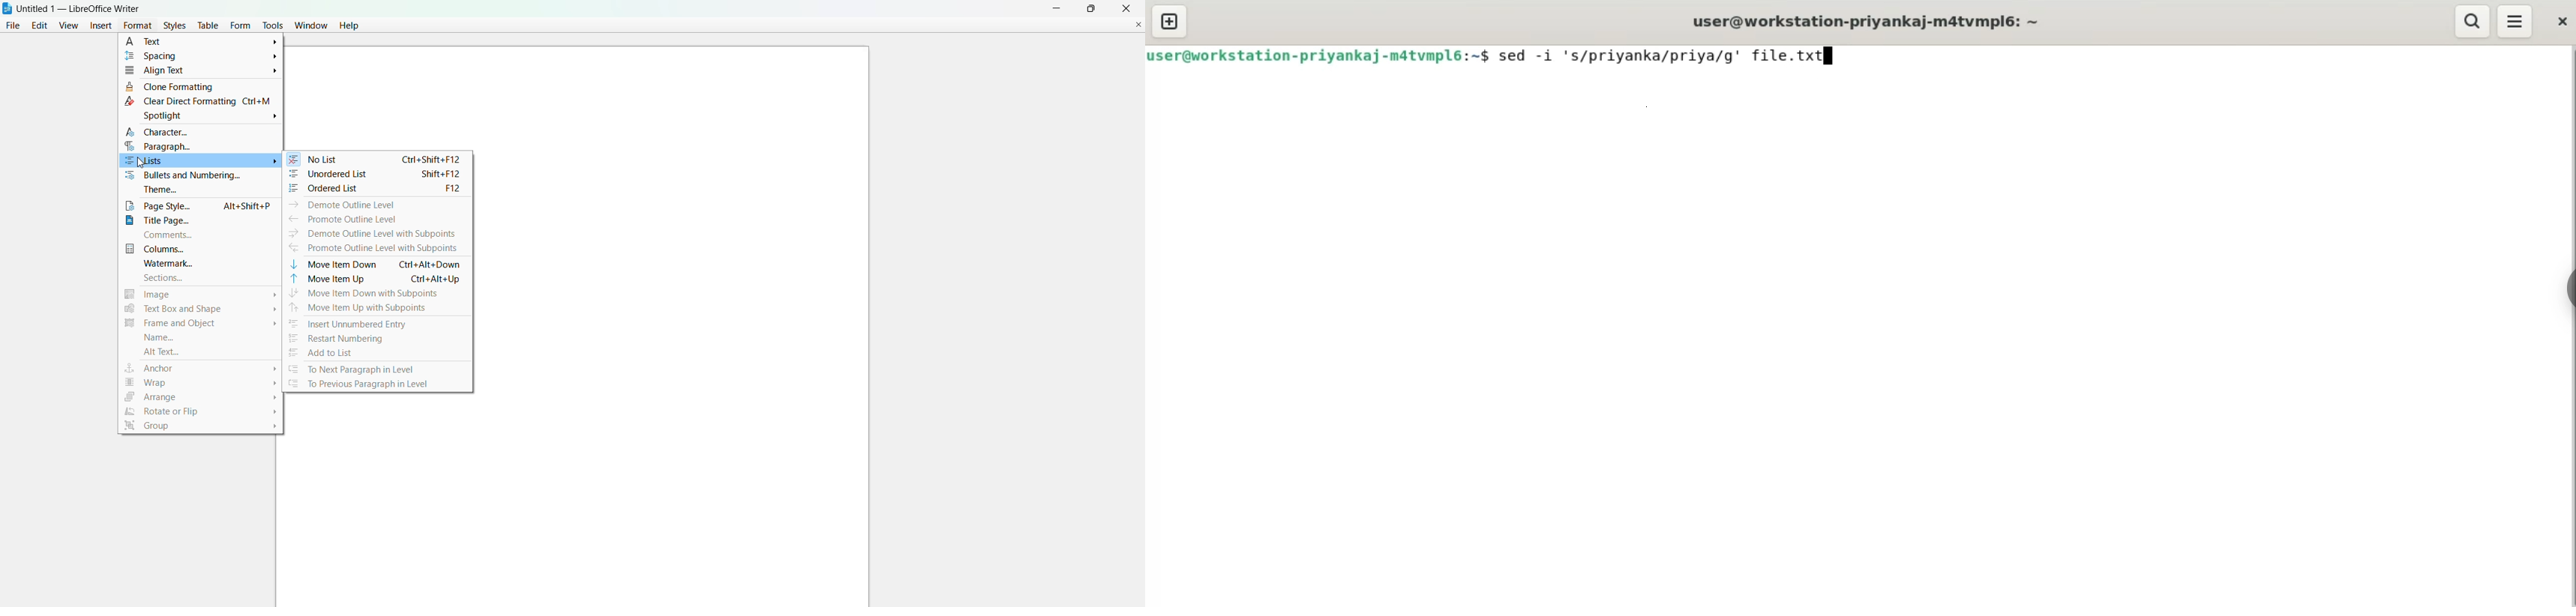 Image resolution: width=2576 pixels, height=616 pixels. Describe the element at coordinates (141, 162) in the screenshot. I see `cursor` at that location.